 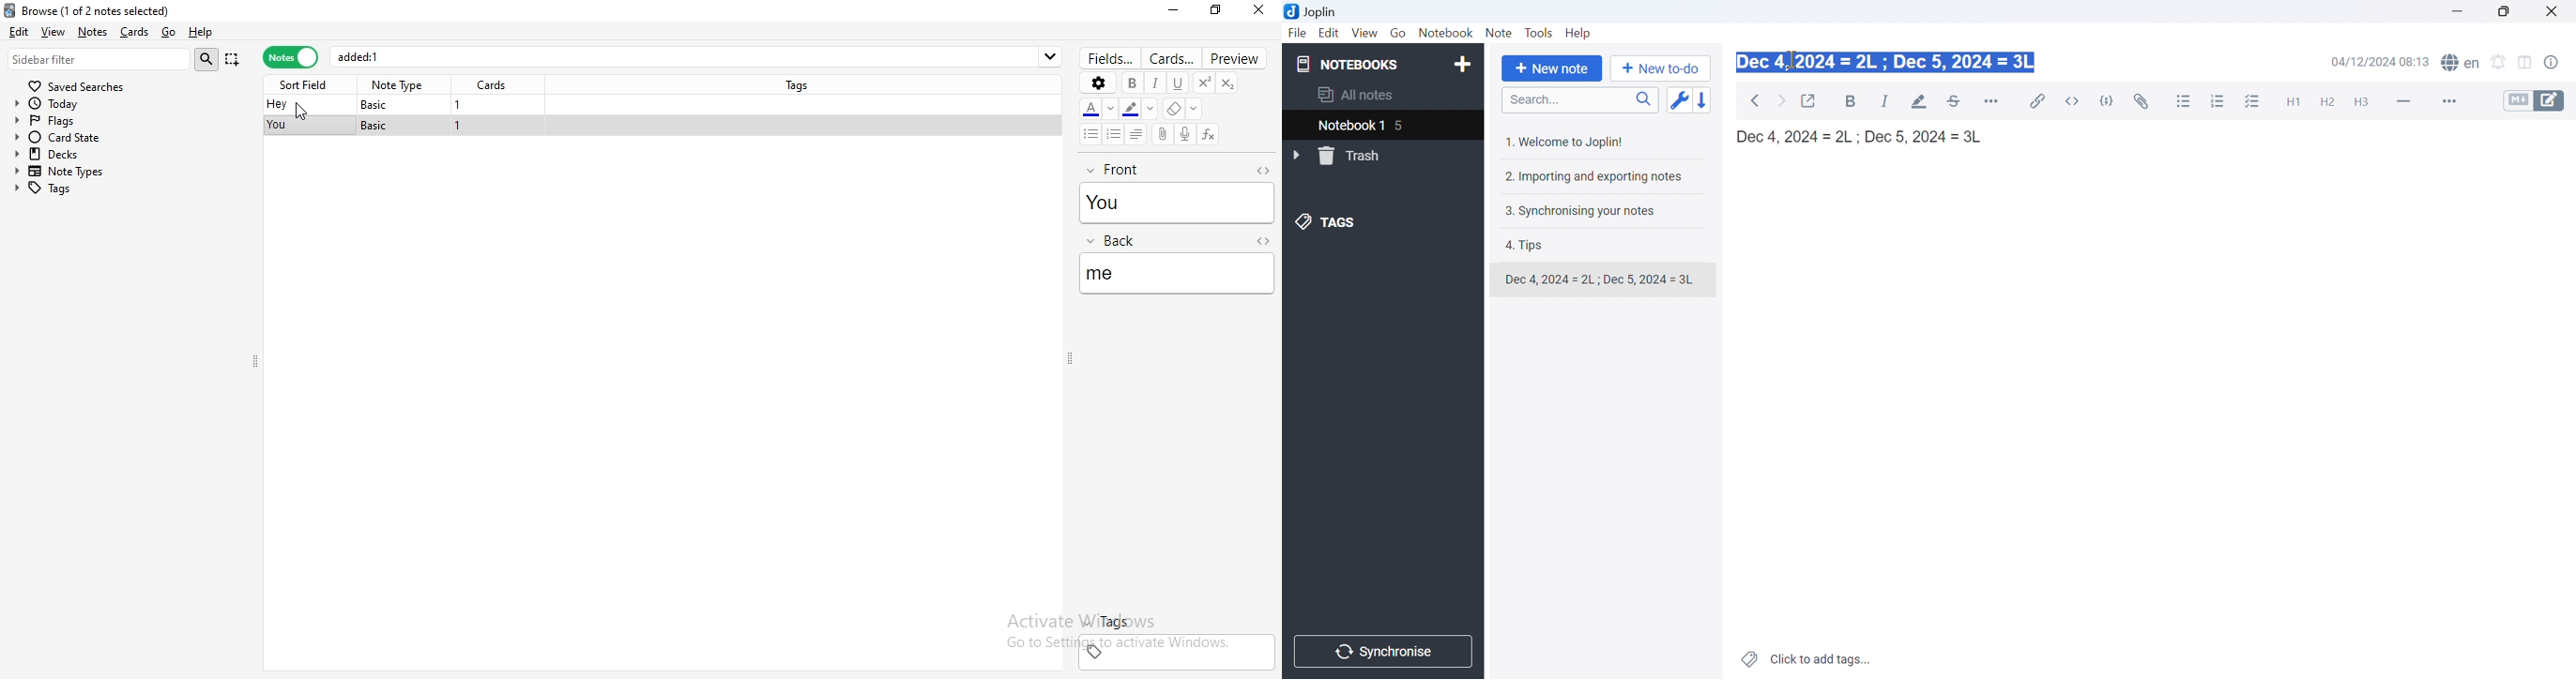 I want to click on front, so click(x=1180, y=168).